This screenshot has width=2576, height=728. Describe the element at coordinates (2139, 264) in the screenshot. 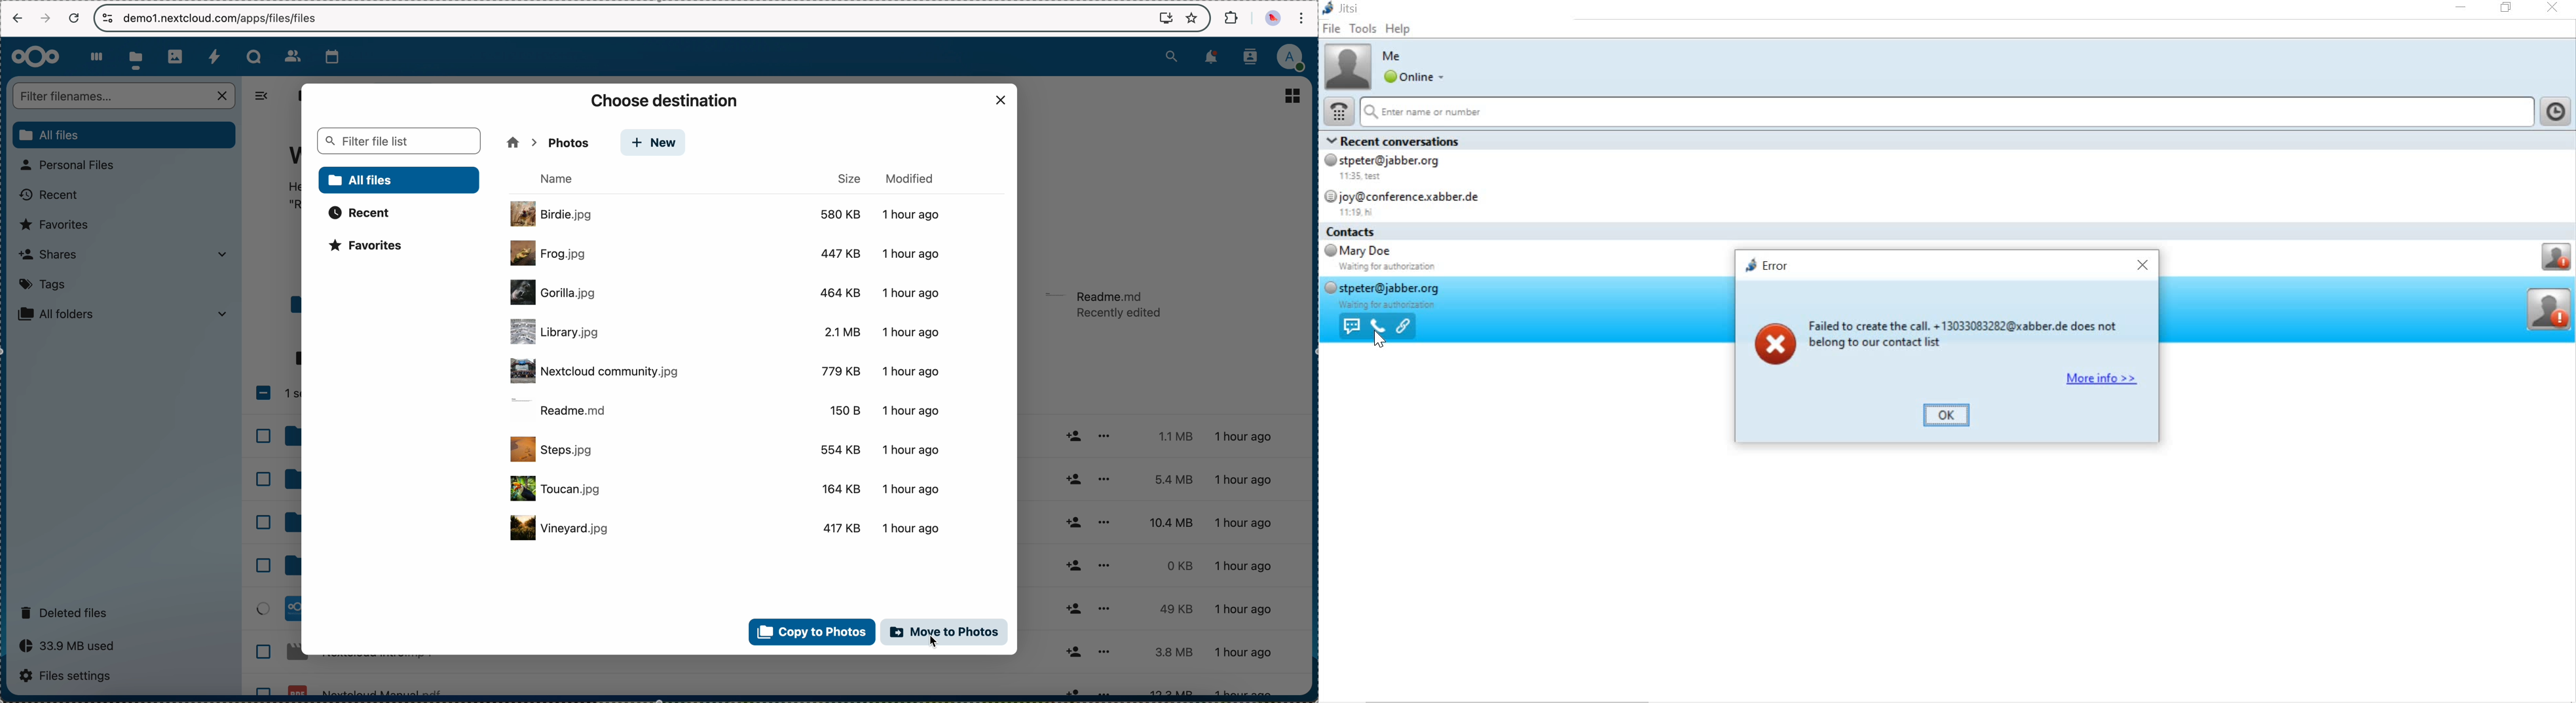

I see `close` at that location.